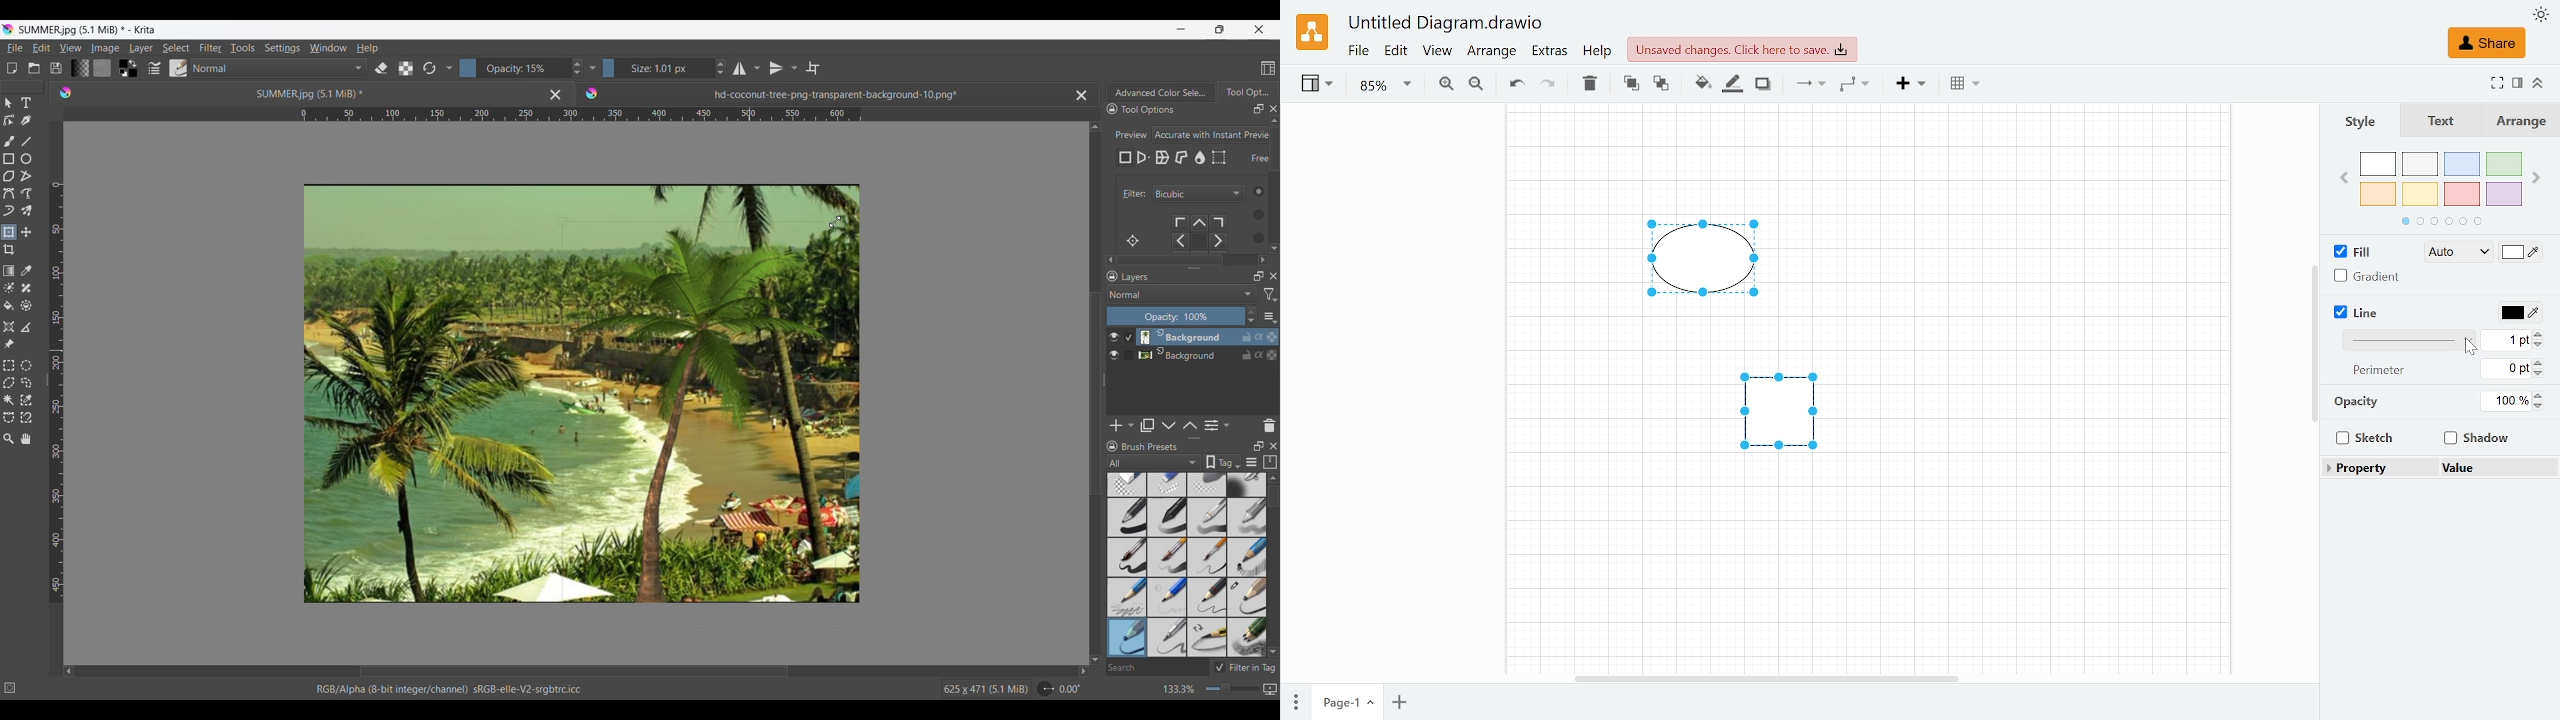 The width and height of the screenshot is (2576, 728). Describe the element at coordinates (1630, 84) in the screenshot. I see `TO front` at that location.